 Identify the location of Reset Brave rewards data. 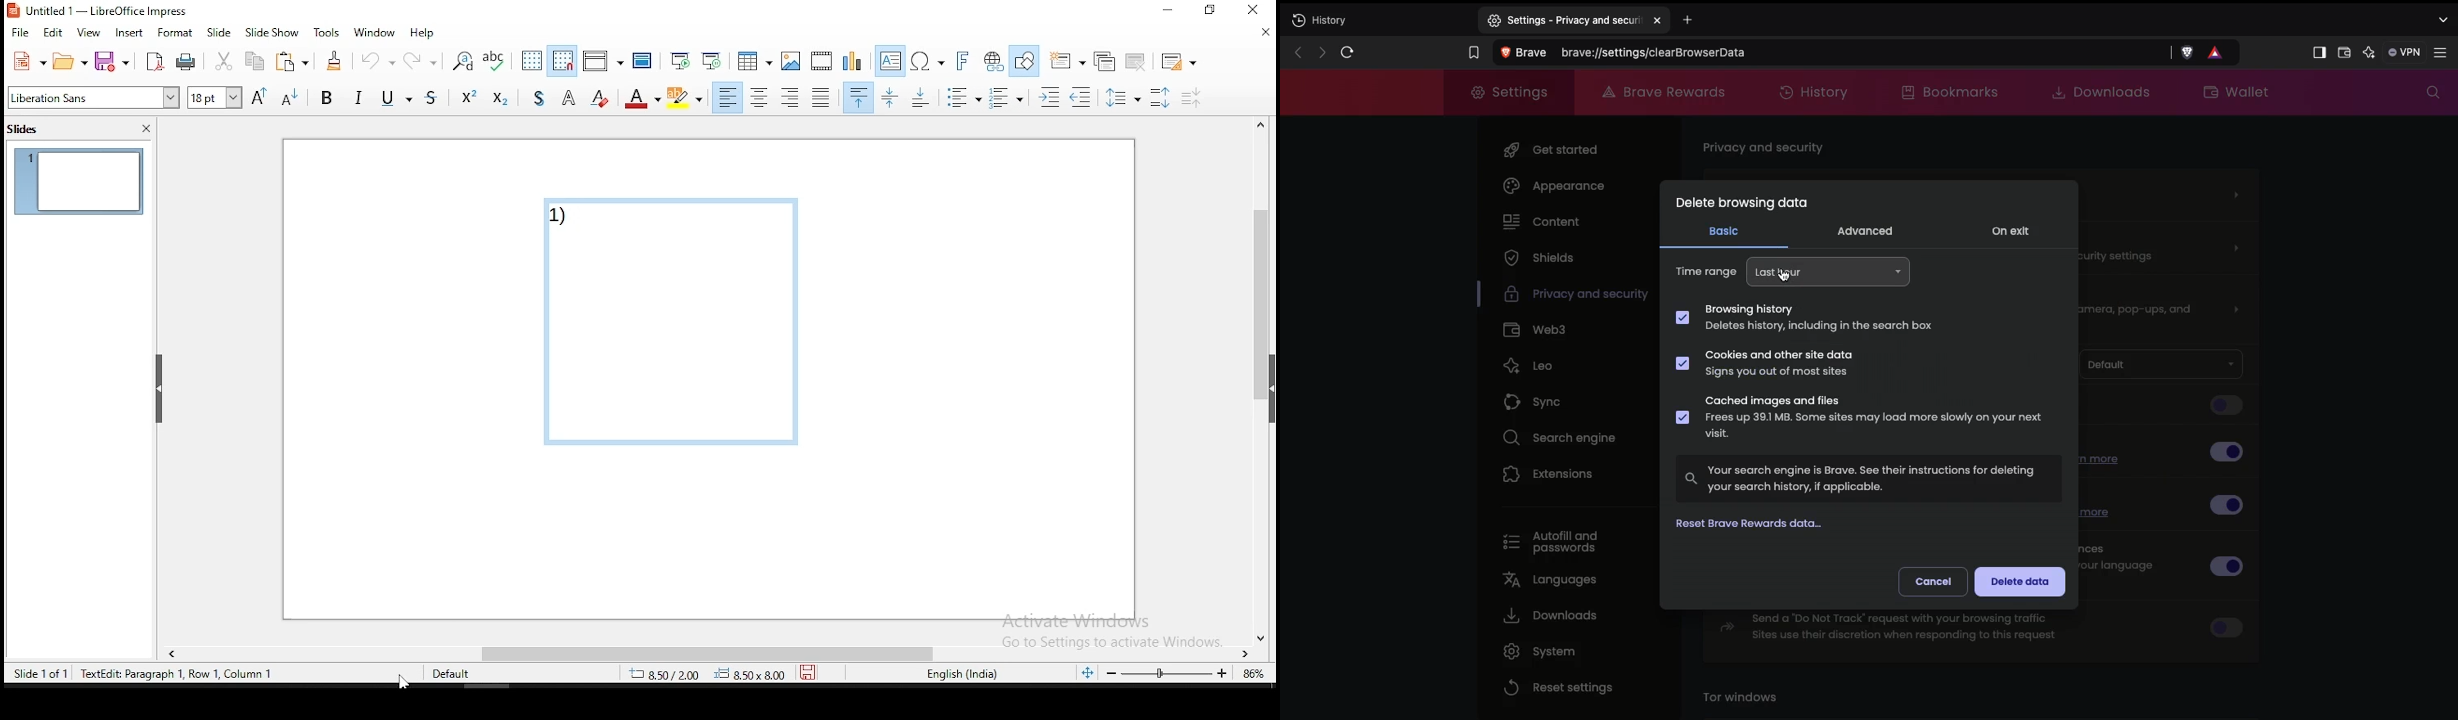
(1758, 525).